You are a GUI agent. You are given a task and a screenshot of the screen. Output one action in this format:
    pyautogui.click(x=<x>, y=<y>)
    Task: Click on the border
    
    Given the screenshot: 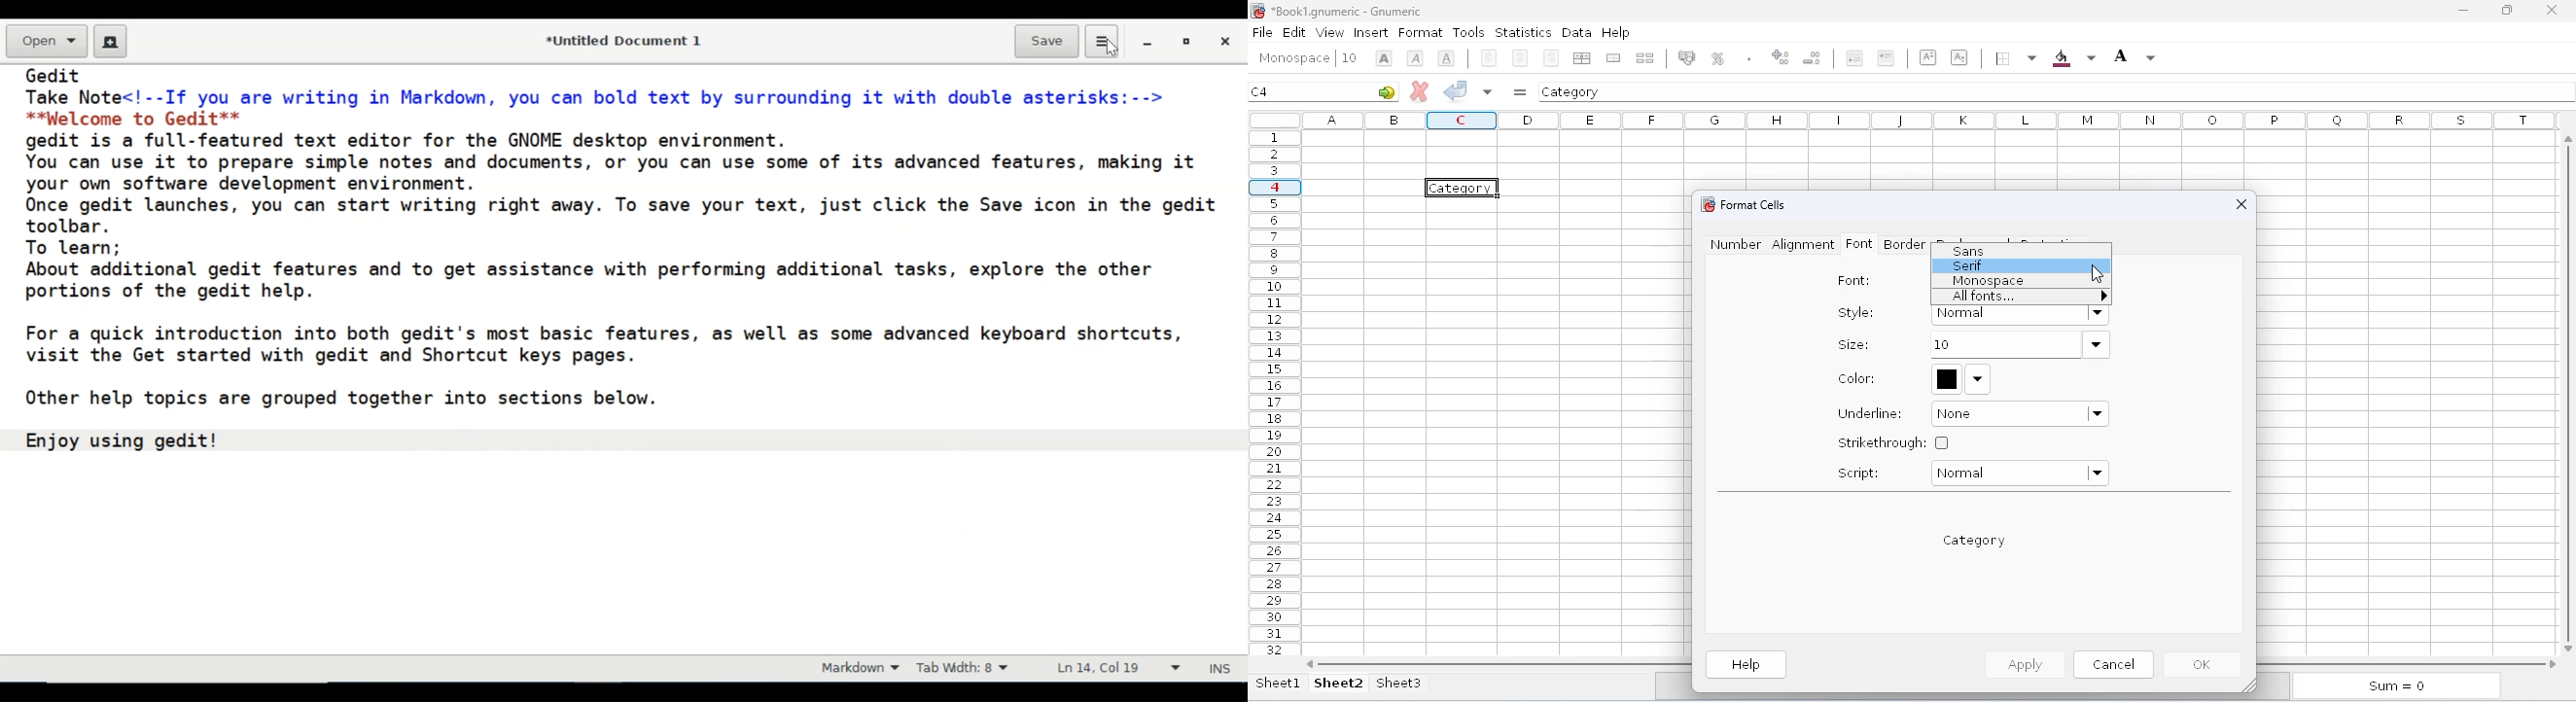 What is the action you would take?
    pyautogui.click(x=1904, y=244)
    